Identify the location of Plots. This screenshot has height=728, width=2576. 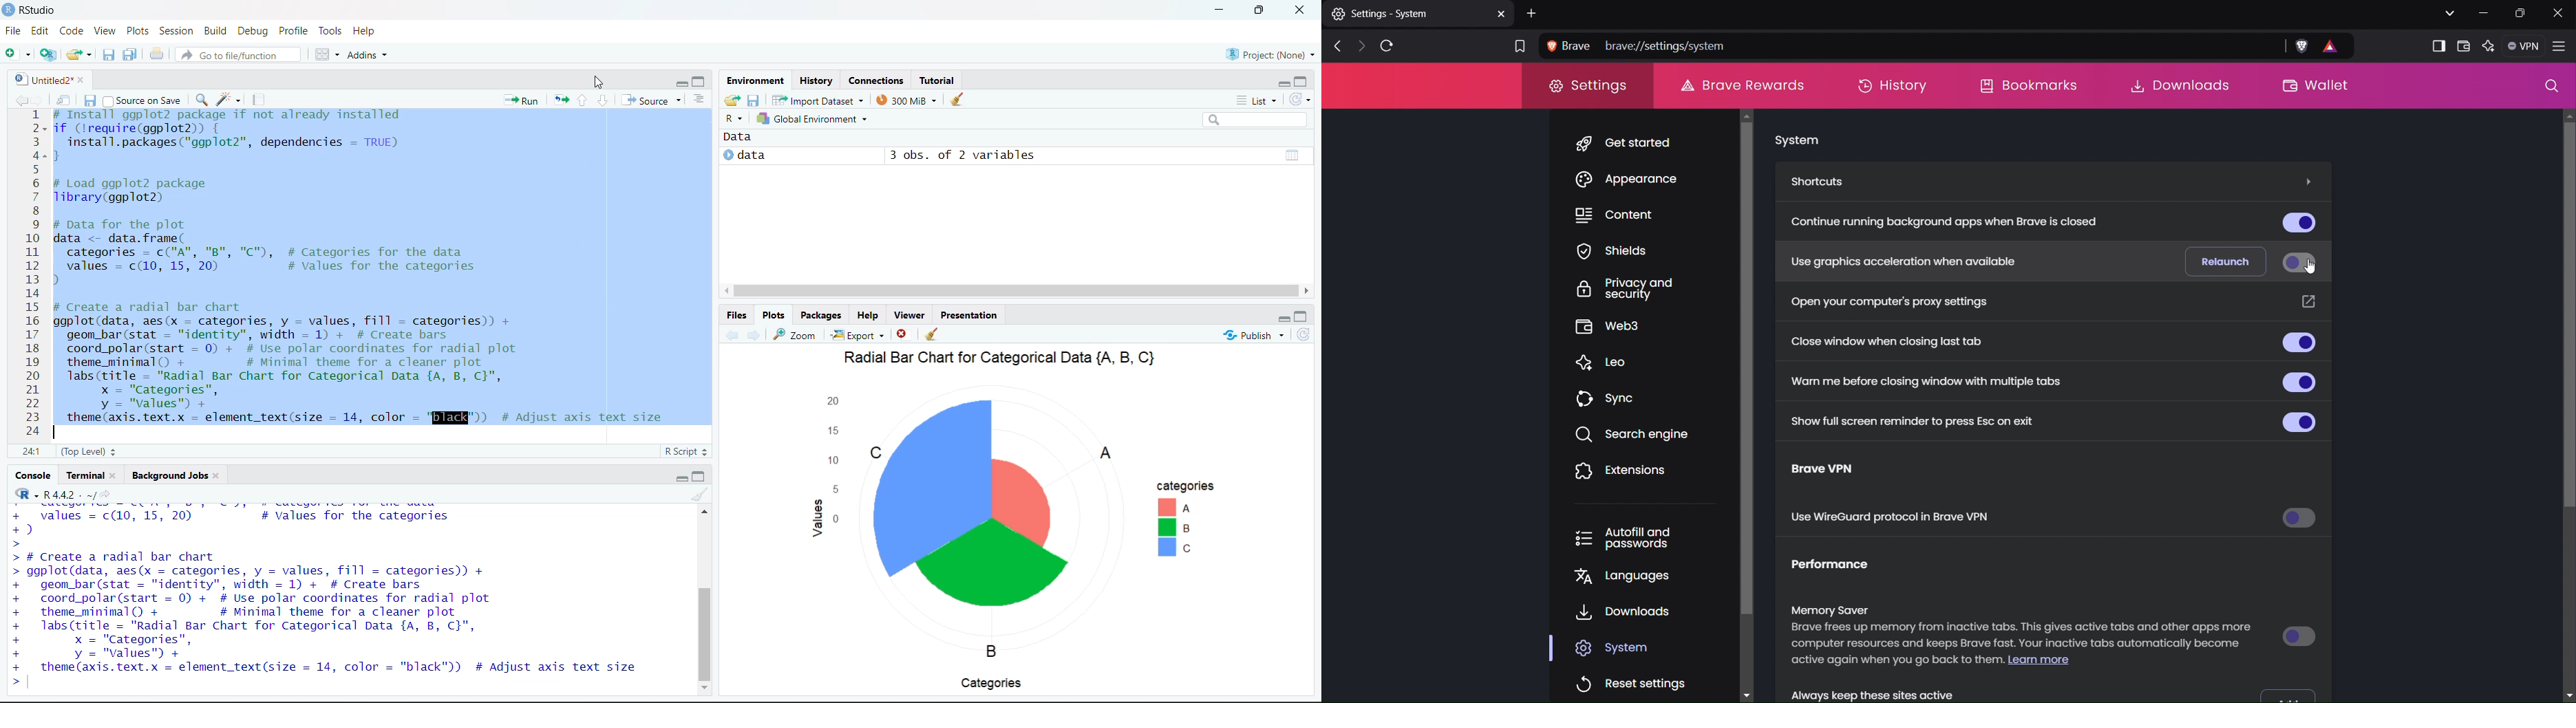
(775, 315).